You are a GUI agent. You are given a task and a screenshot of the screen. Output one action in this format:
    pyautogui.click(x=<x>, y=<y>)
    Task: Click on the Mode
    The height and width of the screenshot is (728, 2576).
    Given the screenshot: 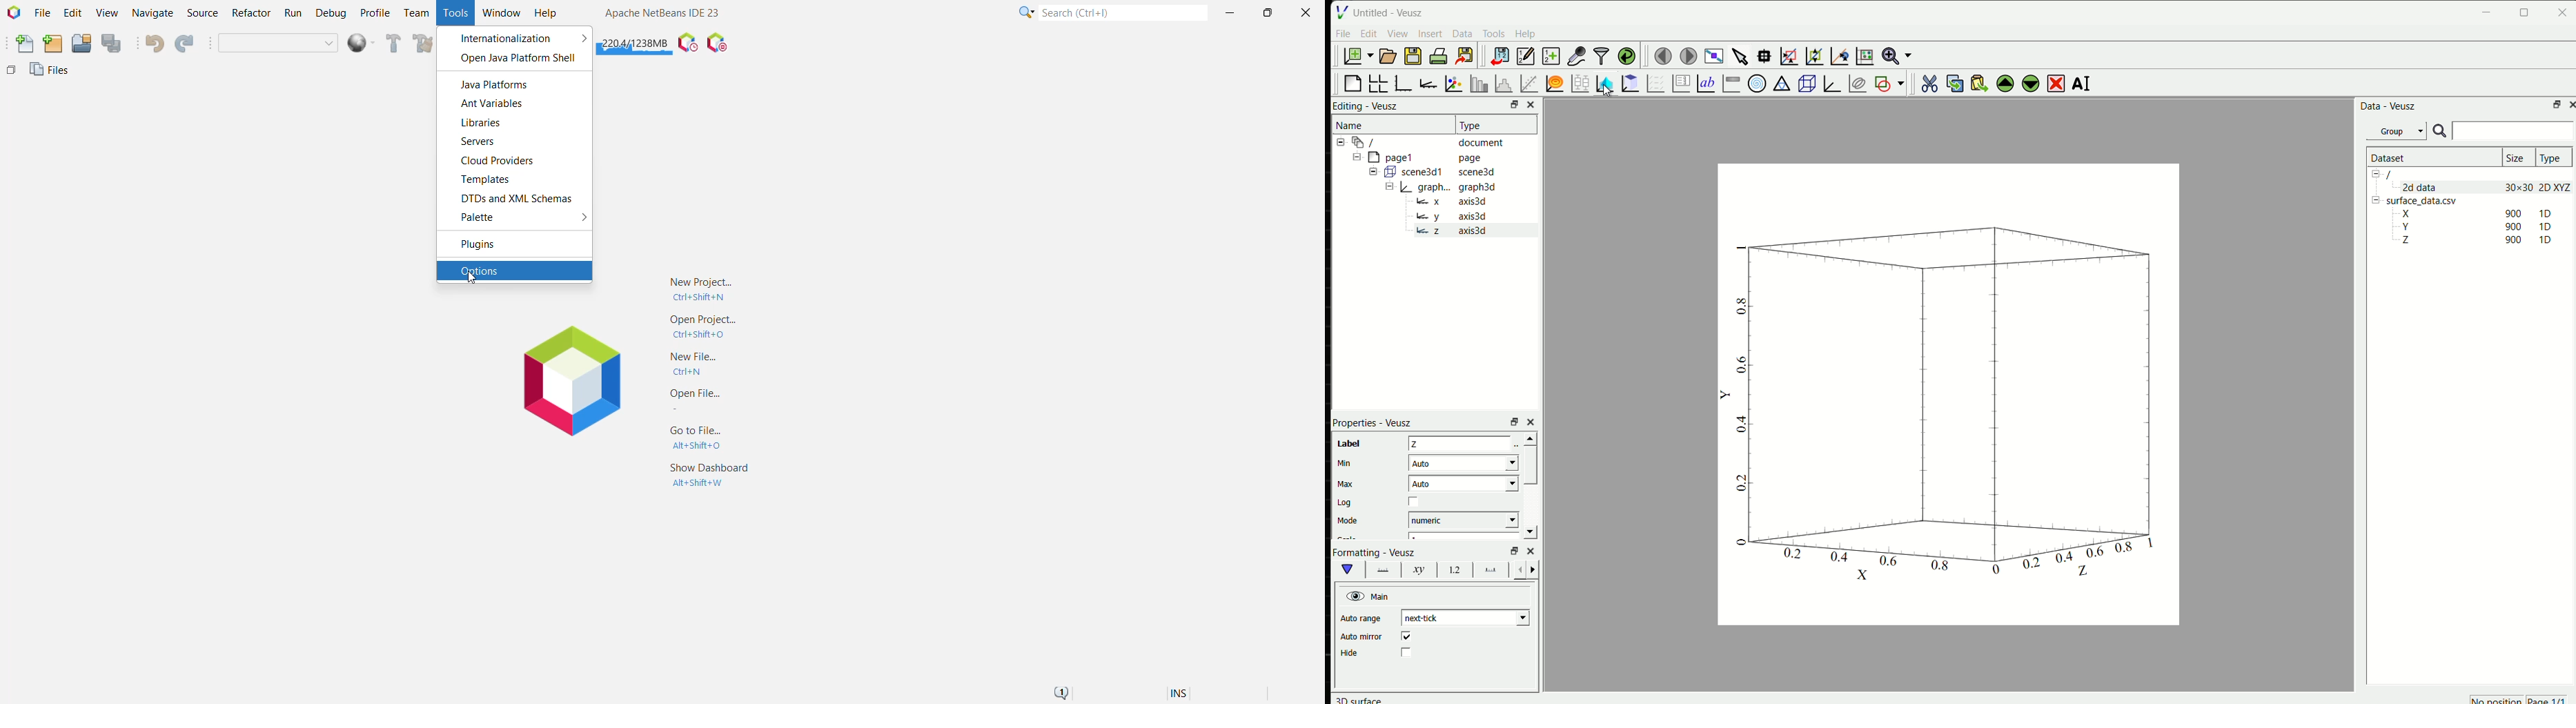 What is the action you would take?
    pyautogui.click(x=1348, y=520)
    